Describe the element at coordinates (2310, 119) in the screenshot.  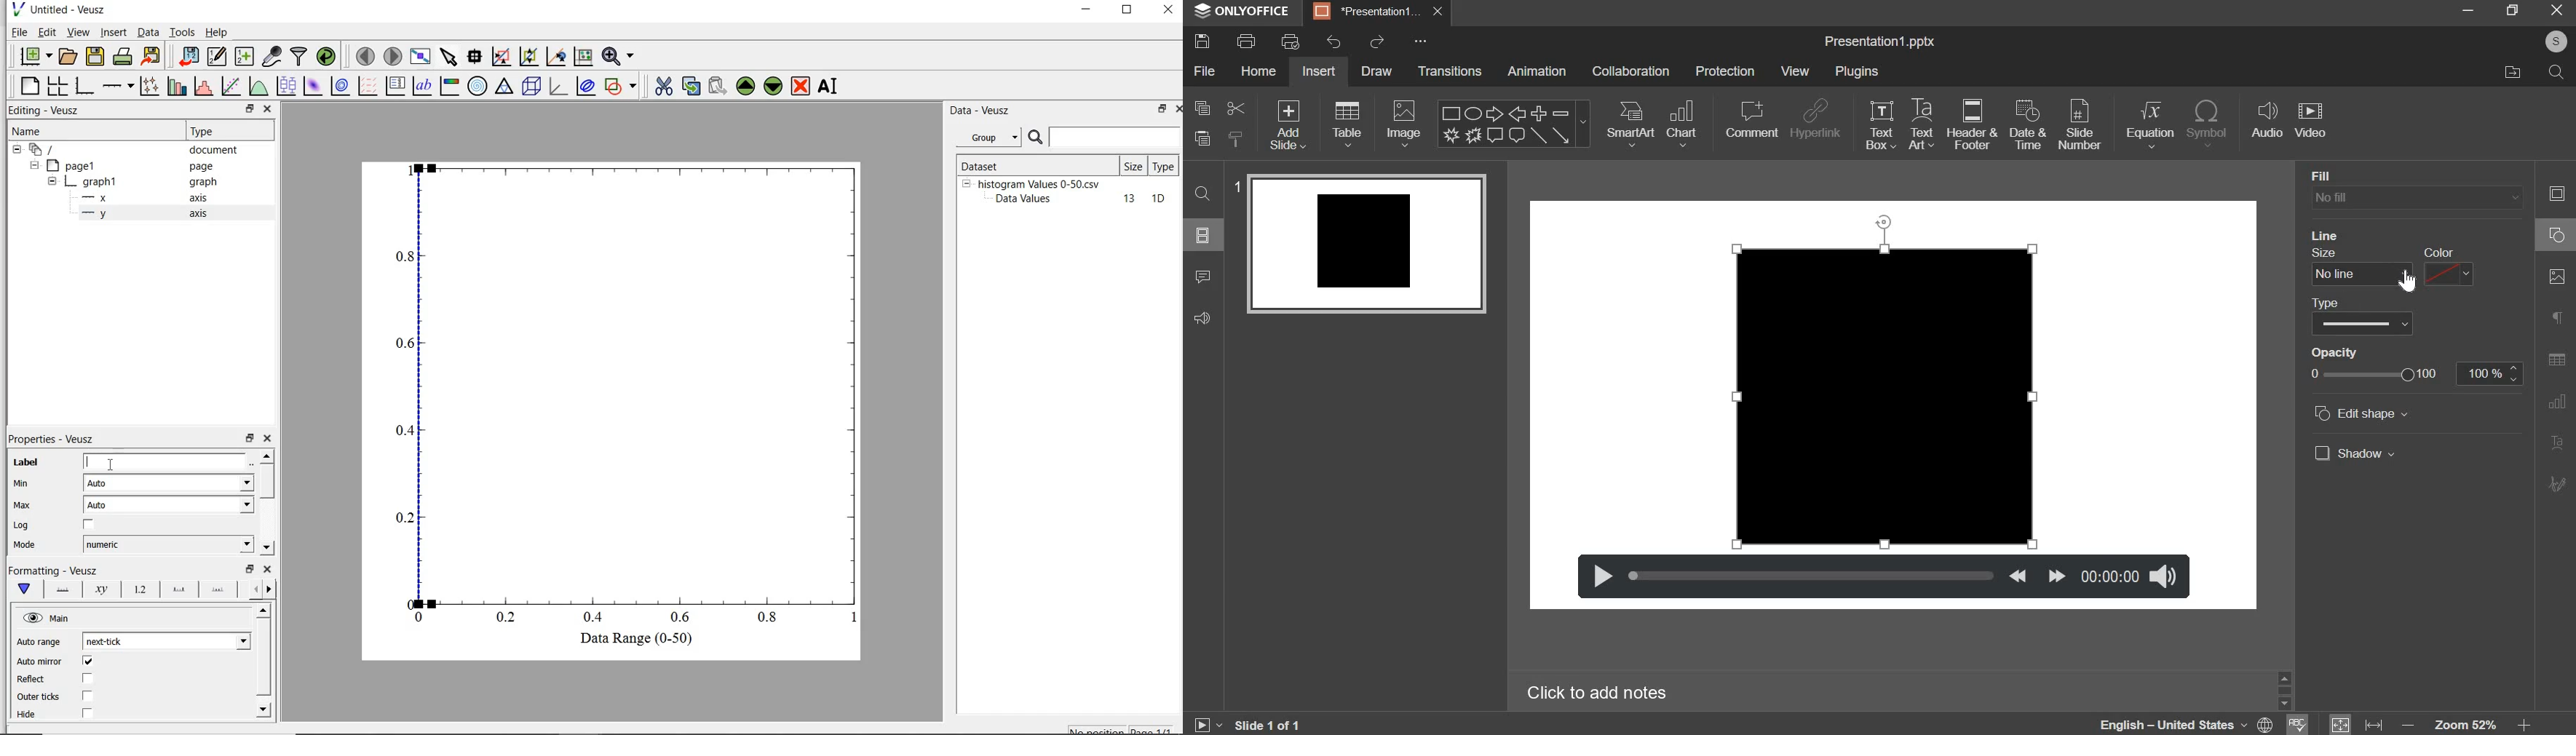
I see `video` at that location.